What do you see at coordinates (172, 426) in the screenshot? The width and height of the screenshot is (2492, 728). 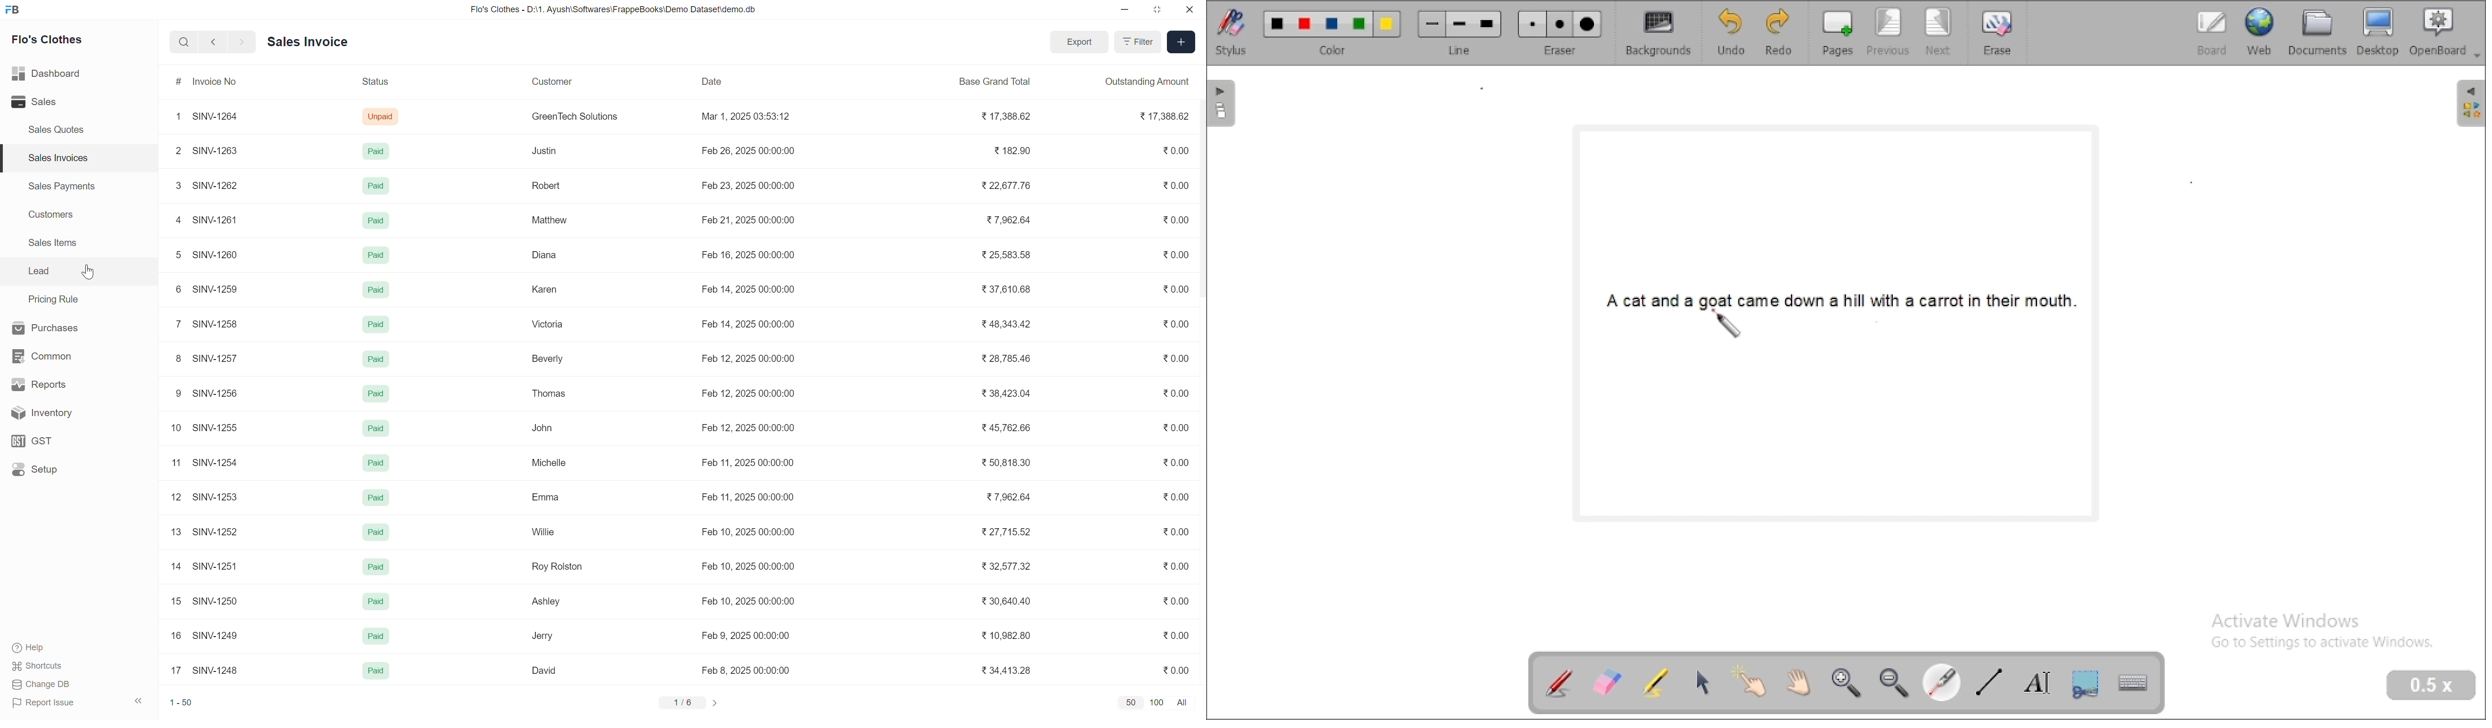 I see `10` at bounding box center [172, 426].